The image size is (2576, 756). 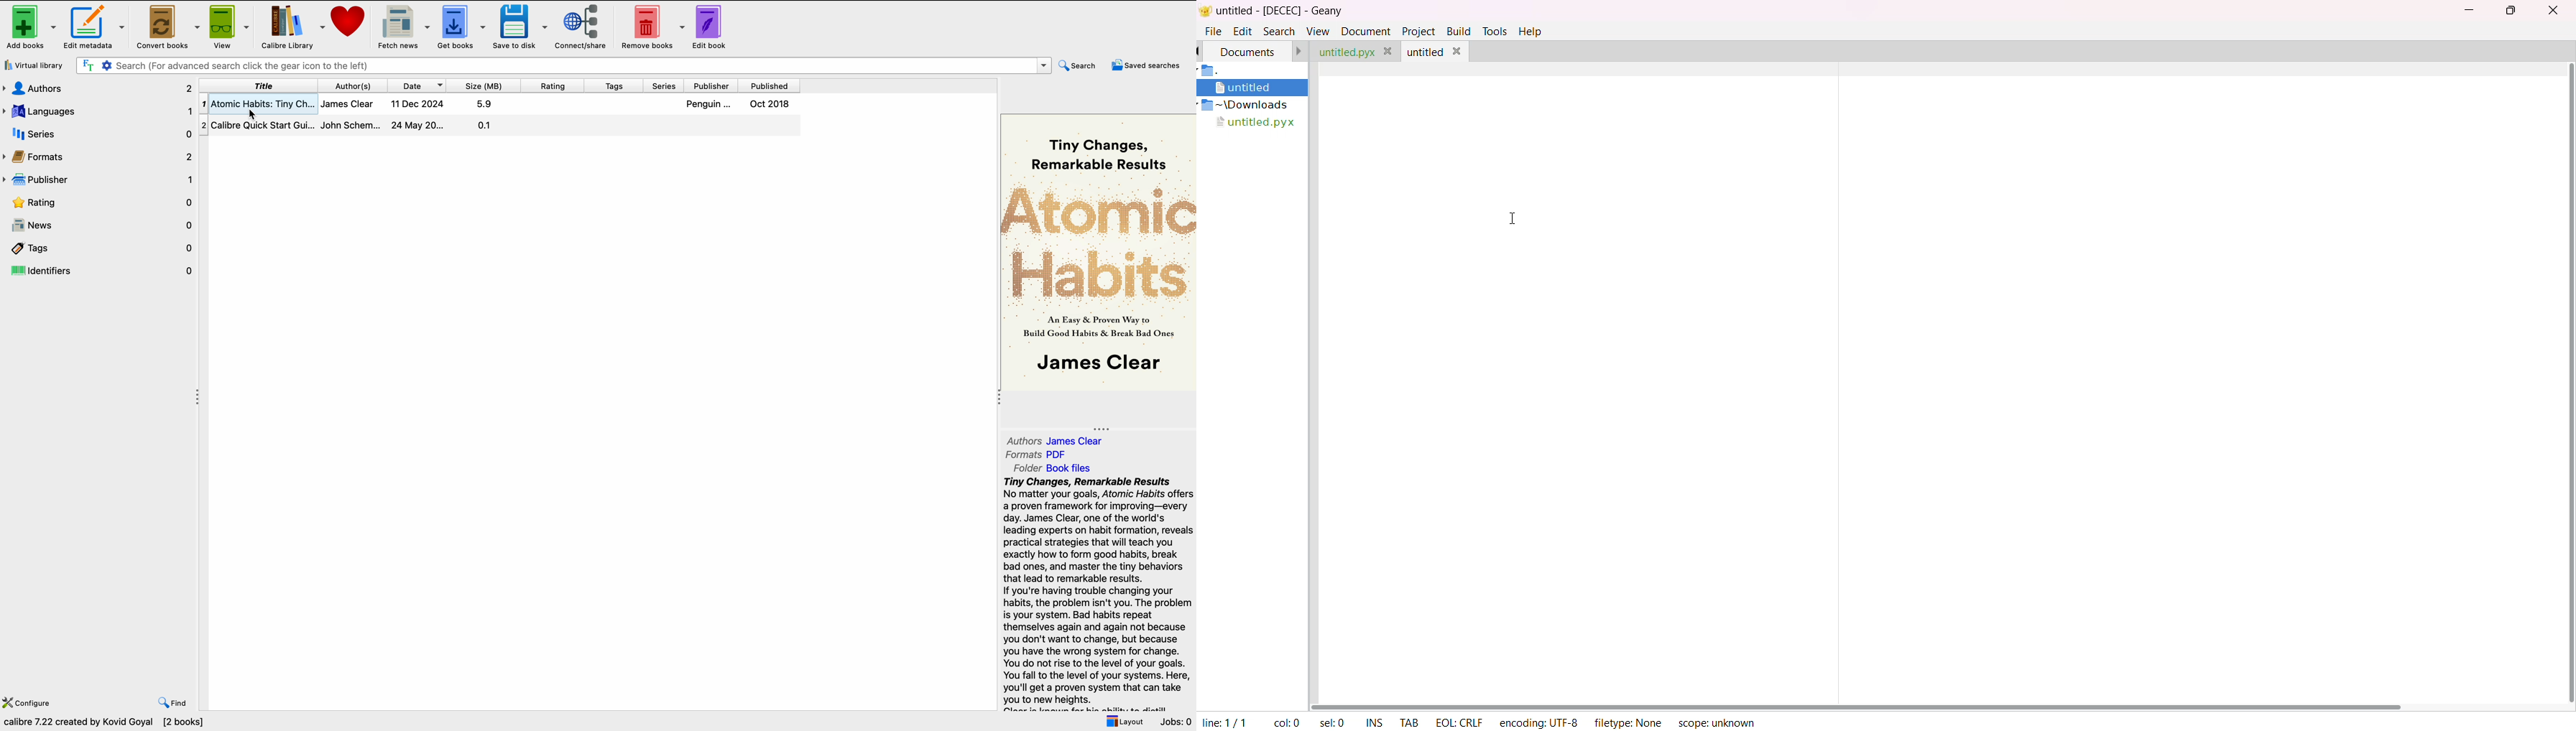 What do you see at coordinates (1099, 594) in the screenshot?
I see `summary book` at bounding box center [1099, 594].